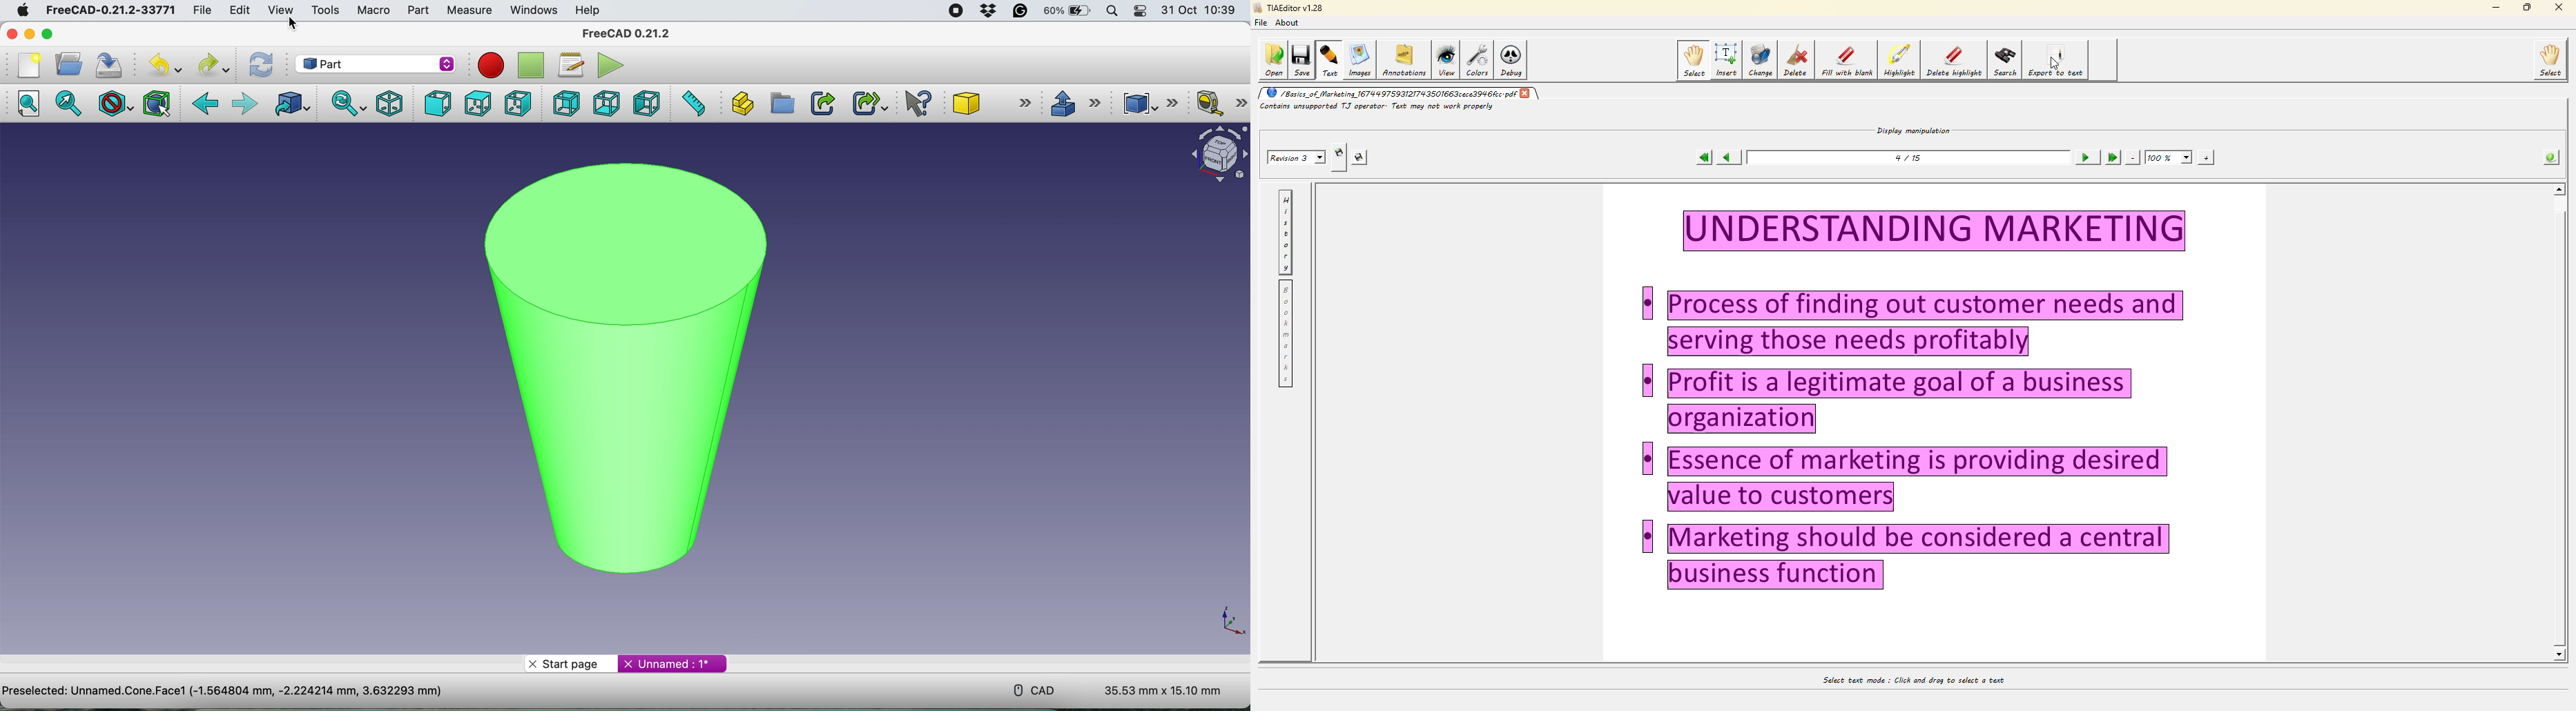 Image resolution: width=2576 pixels, height=728 pixels. What do you see at coordinates (239, 10) in the screenshot?
I see `edit` at bounding box center [239, 10].